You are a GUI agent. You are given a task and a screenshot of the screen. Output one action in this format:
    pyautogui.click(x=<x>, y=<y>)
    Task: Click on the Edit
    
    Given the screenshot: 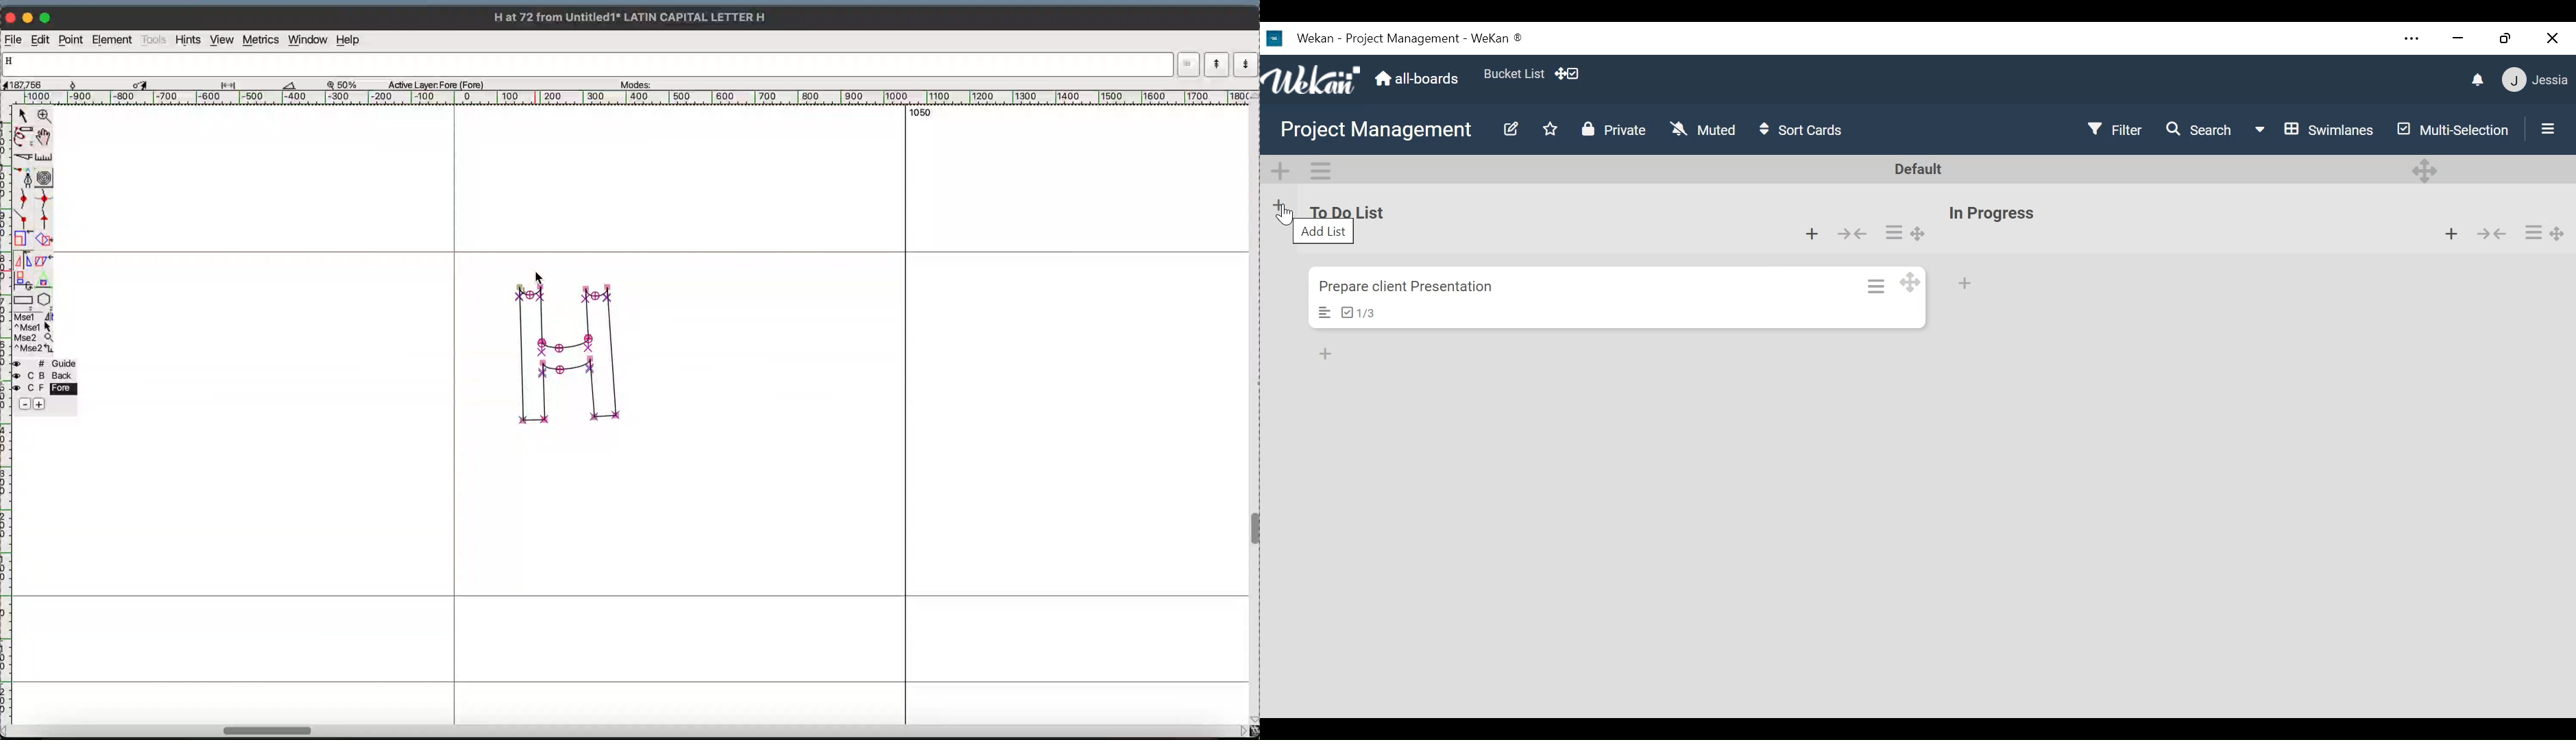 What is the action you would take?
    pyautogui.click(x=1509, y=128)
    